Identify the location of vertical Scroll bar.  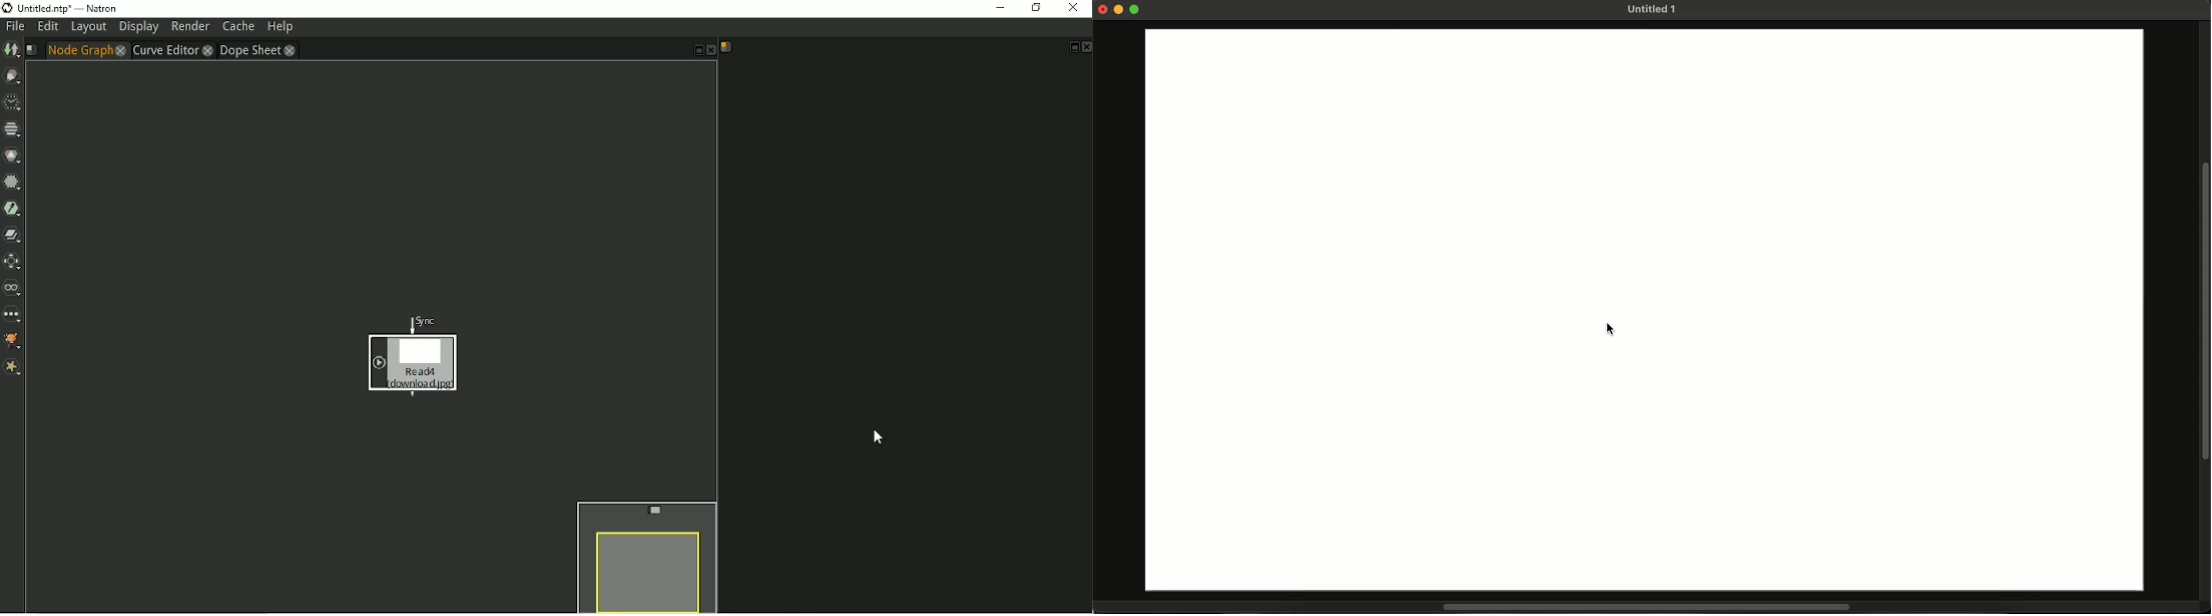
(2204, 309).